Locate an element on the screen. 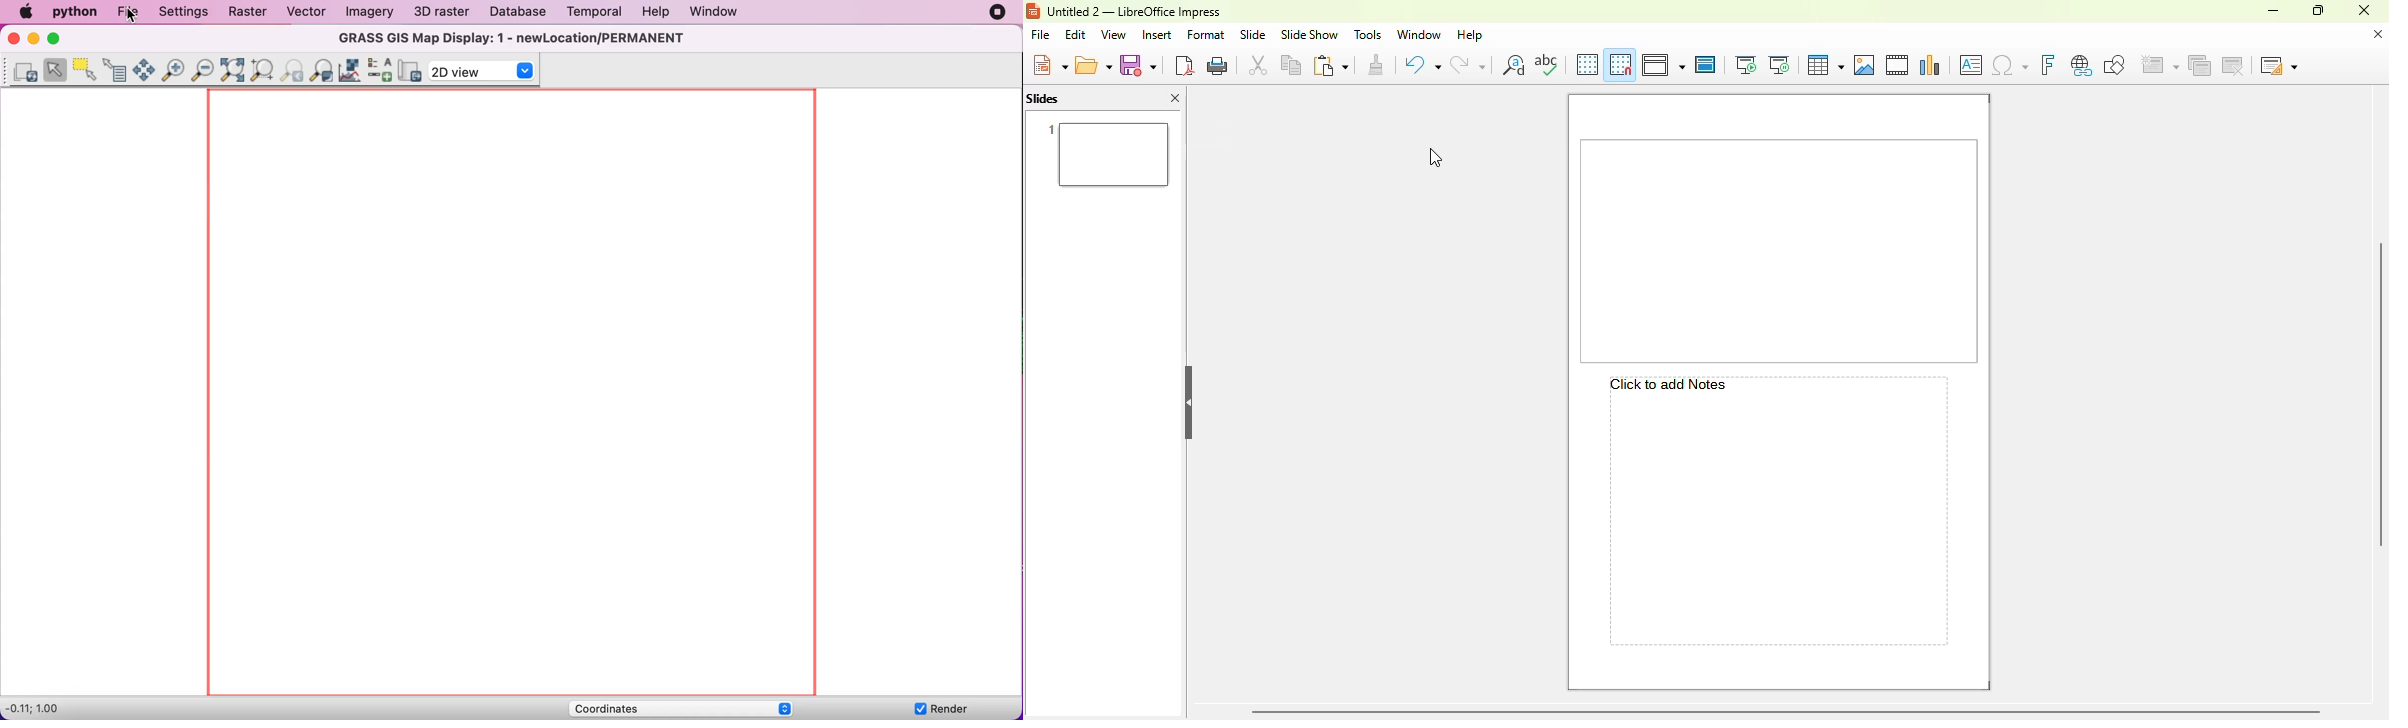  format is located at coordinates (1206, 35).